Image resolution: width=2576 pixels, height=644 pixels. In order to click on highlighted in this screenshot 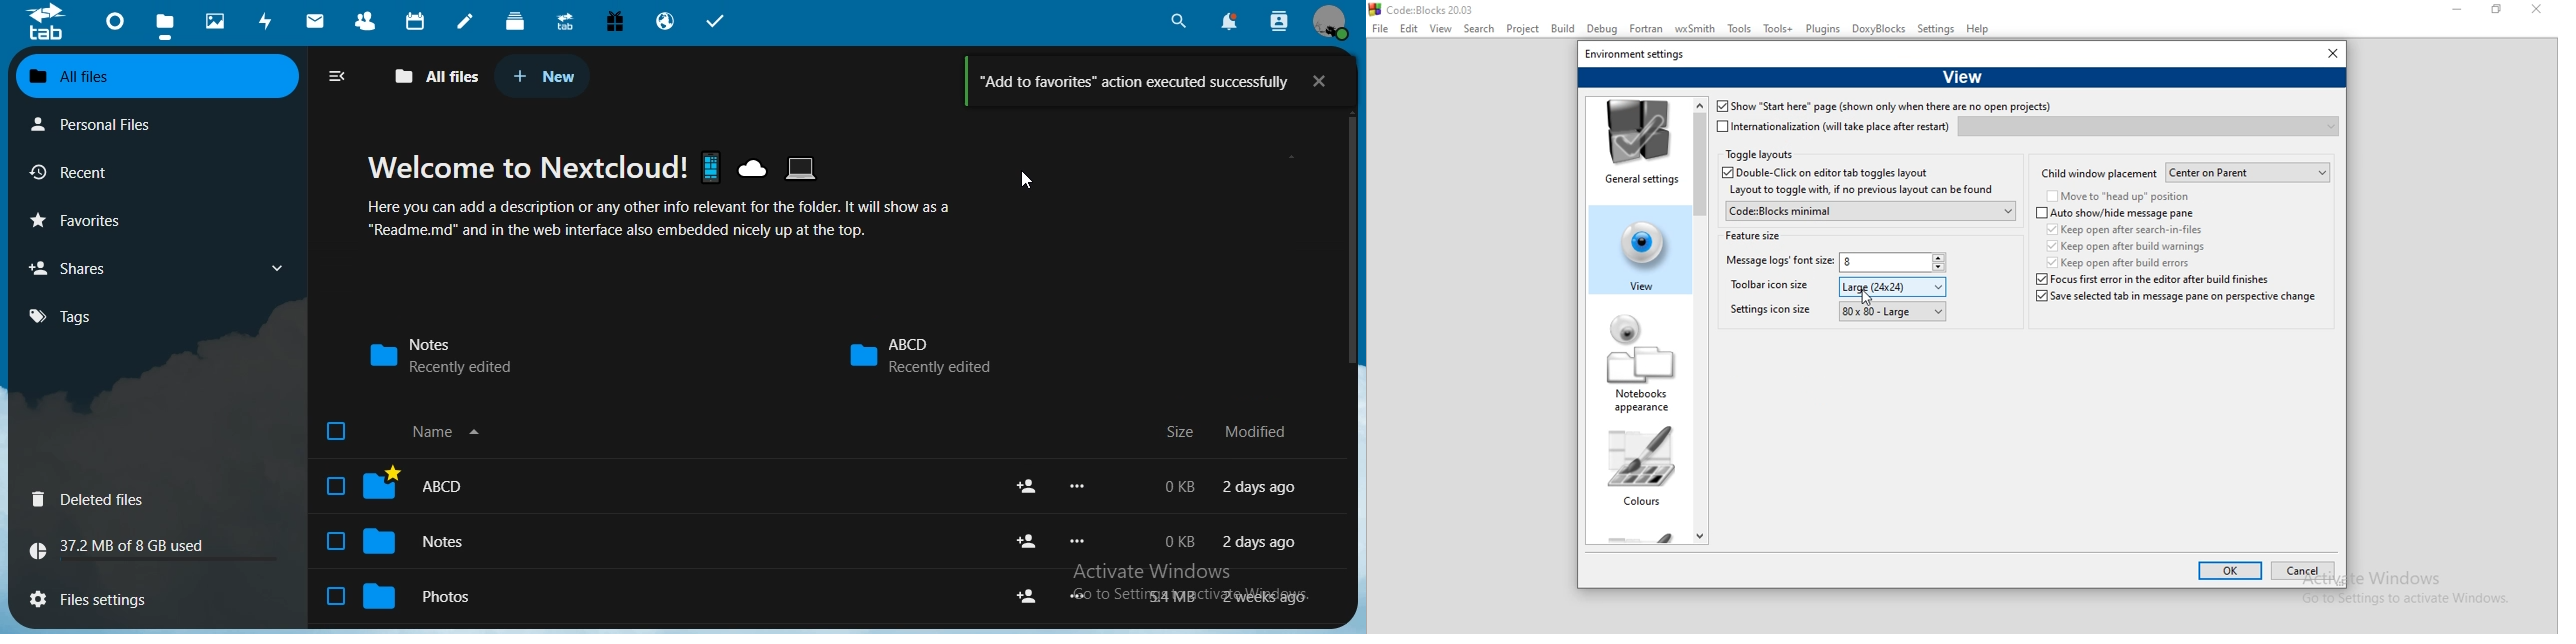, I will do `click(1635, 246)`.